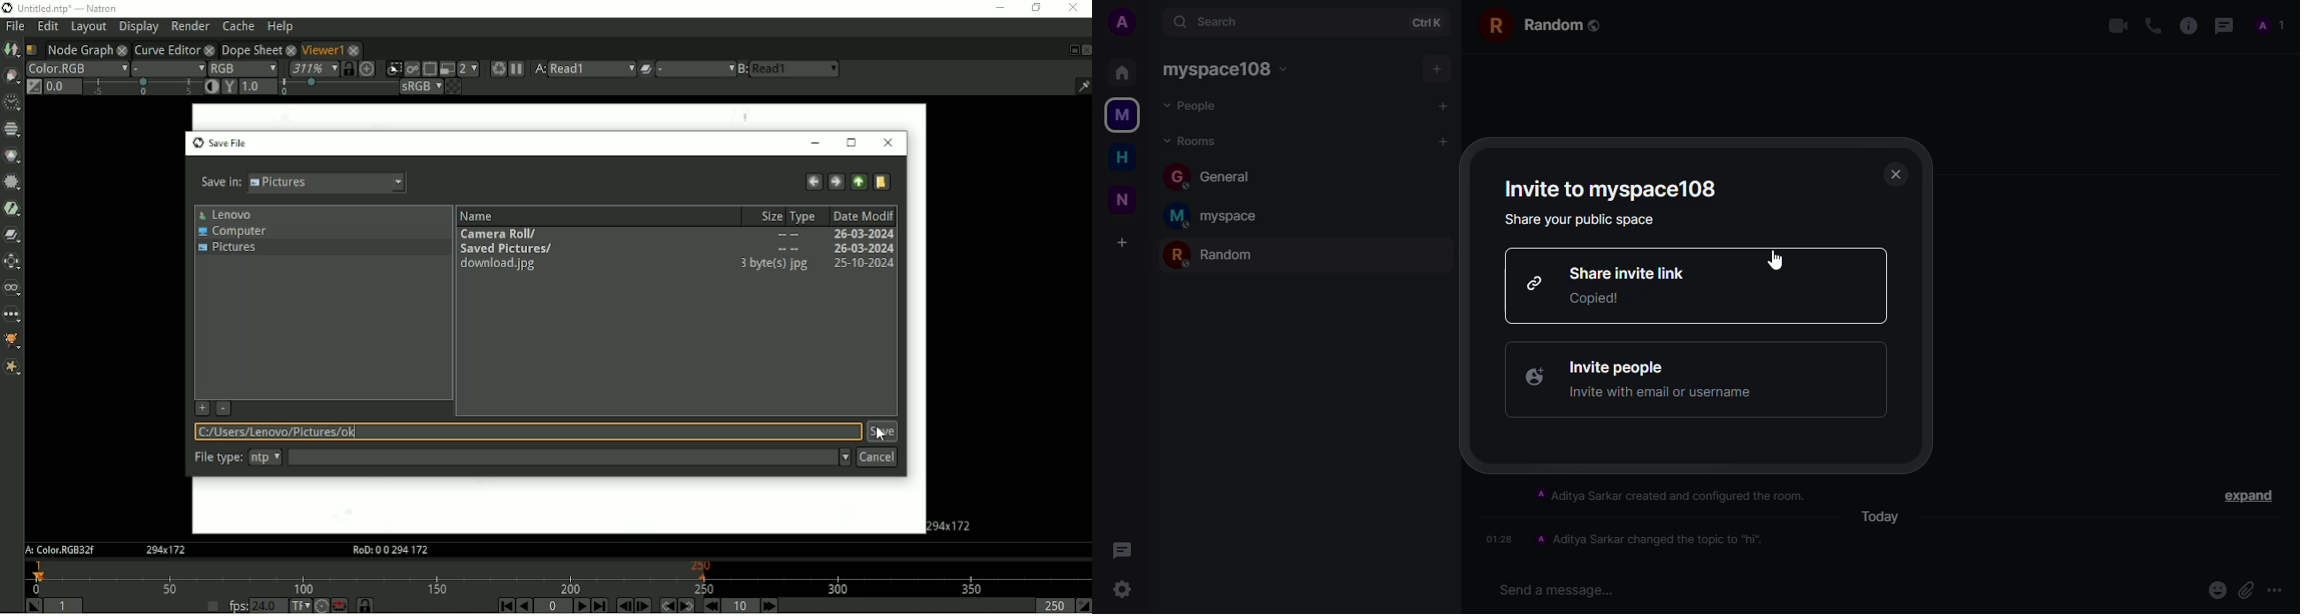 This screenshot has height=616, width=2324. What do you see at coordinates (1897, 174) in the screenshot?
I see `close` at bounding box center [1897, 174].